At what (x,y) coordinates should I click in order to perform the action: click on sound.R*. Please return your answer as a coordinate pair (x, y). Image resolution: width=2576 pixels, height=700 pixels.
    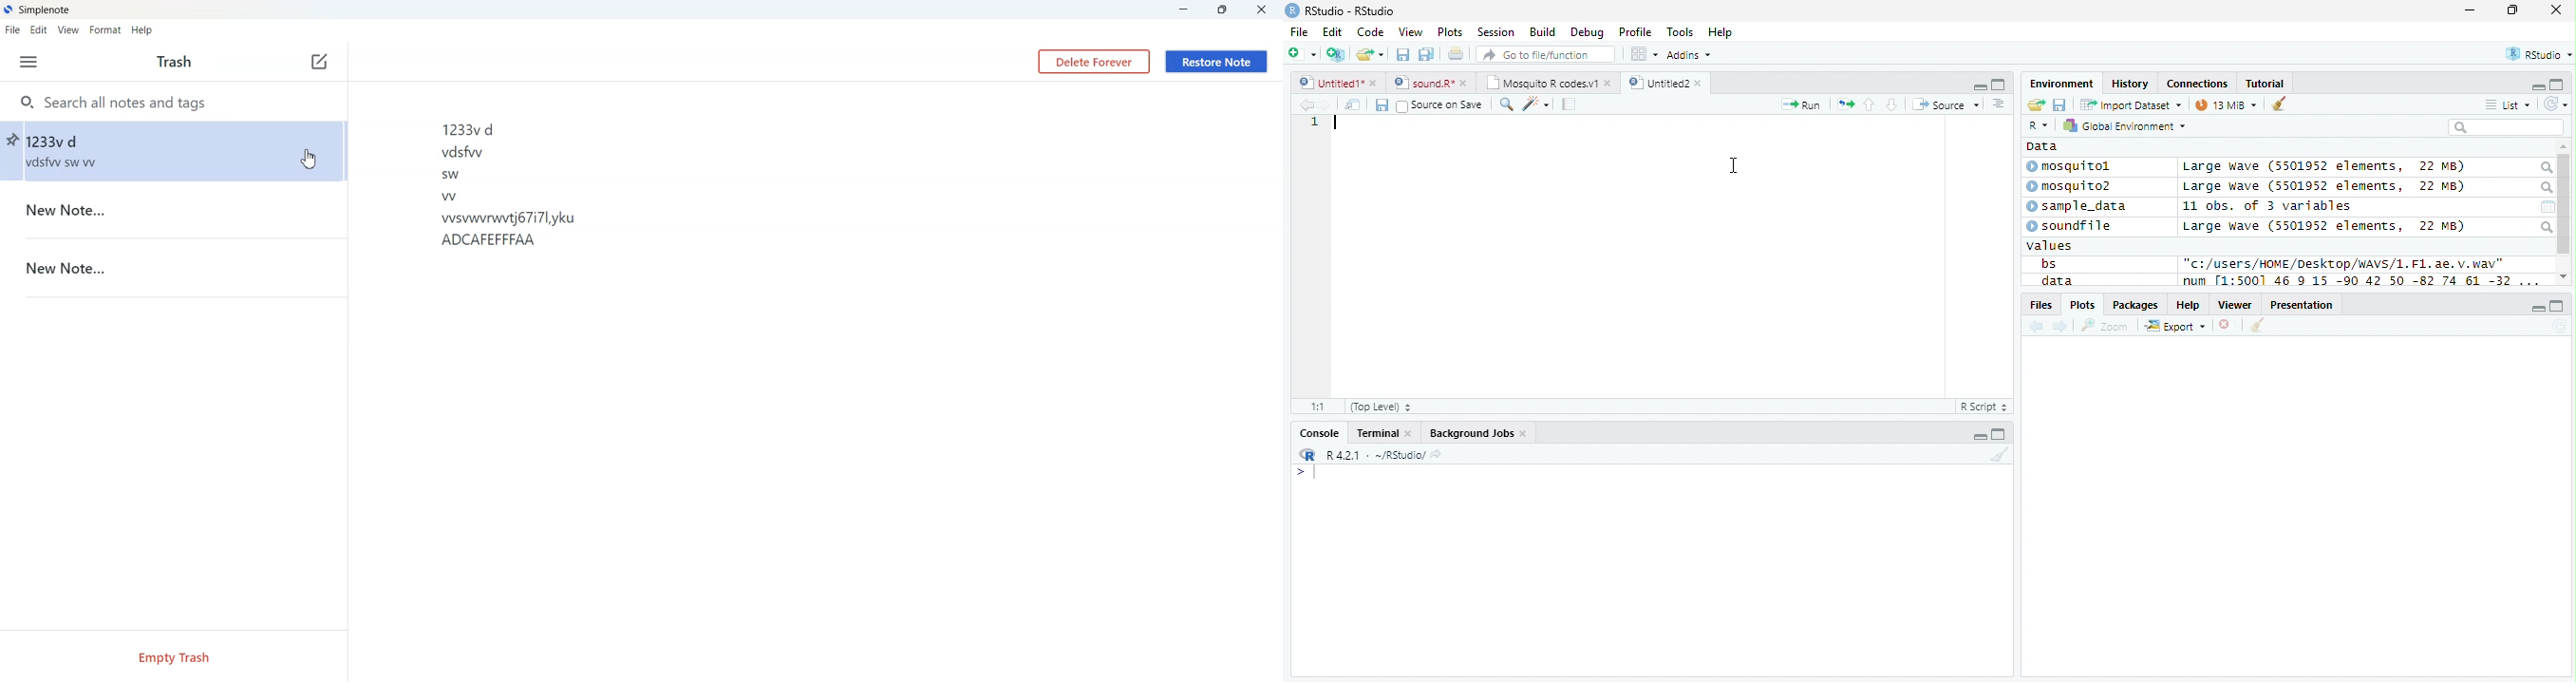
    Looking at the image, I should click on (1428, 82).